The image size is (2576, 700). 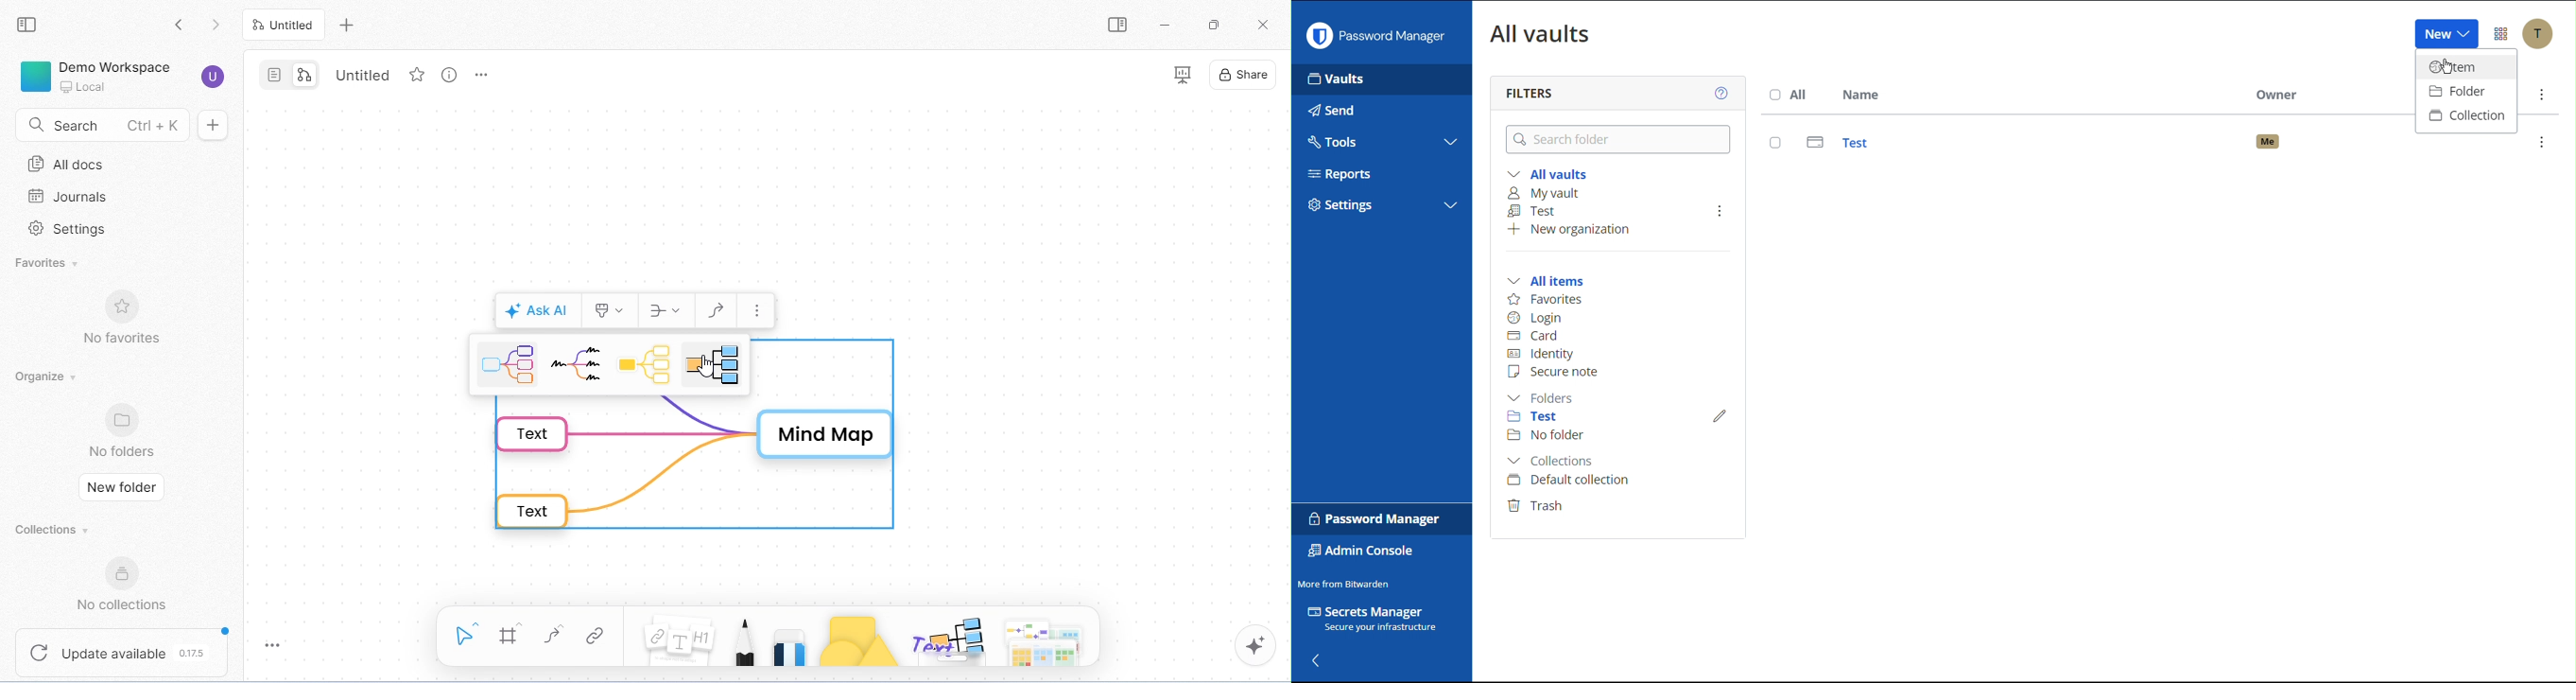 What do you see at coordinates (2544, 142) in the screenshot?
I see `options` at bounding box center [2544, 142].